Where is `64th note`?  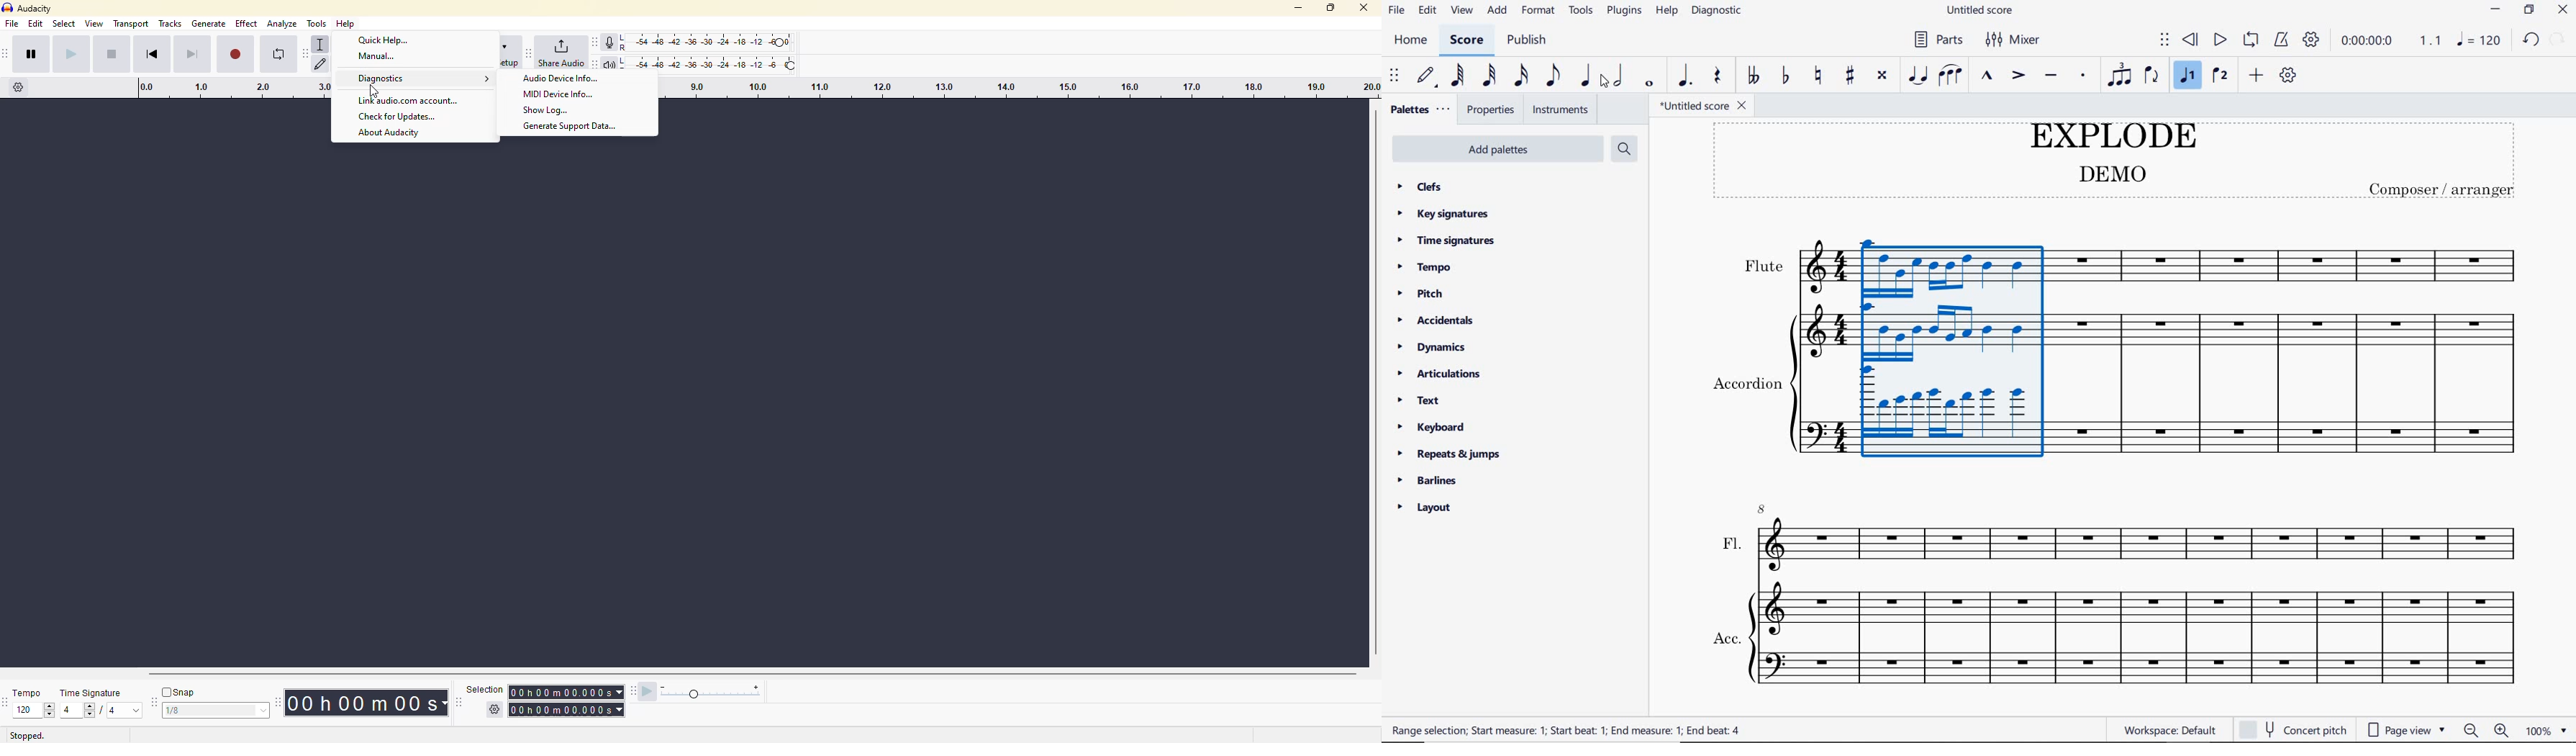
64th note is located at coordinates (1458, 76).